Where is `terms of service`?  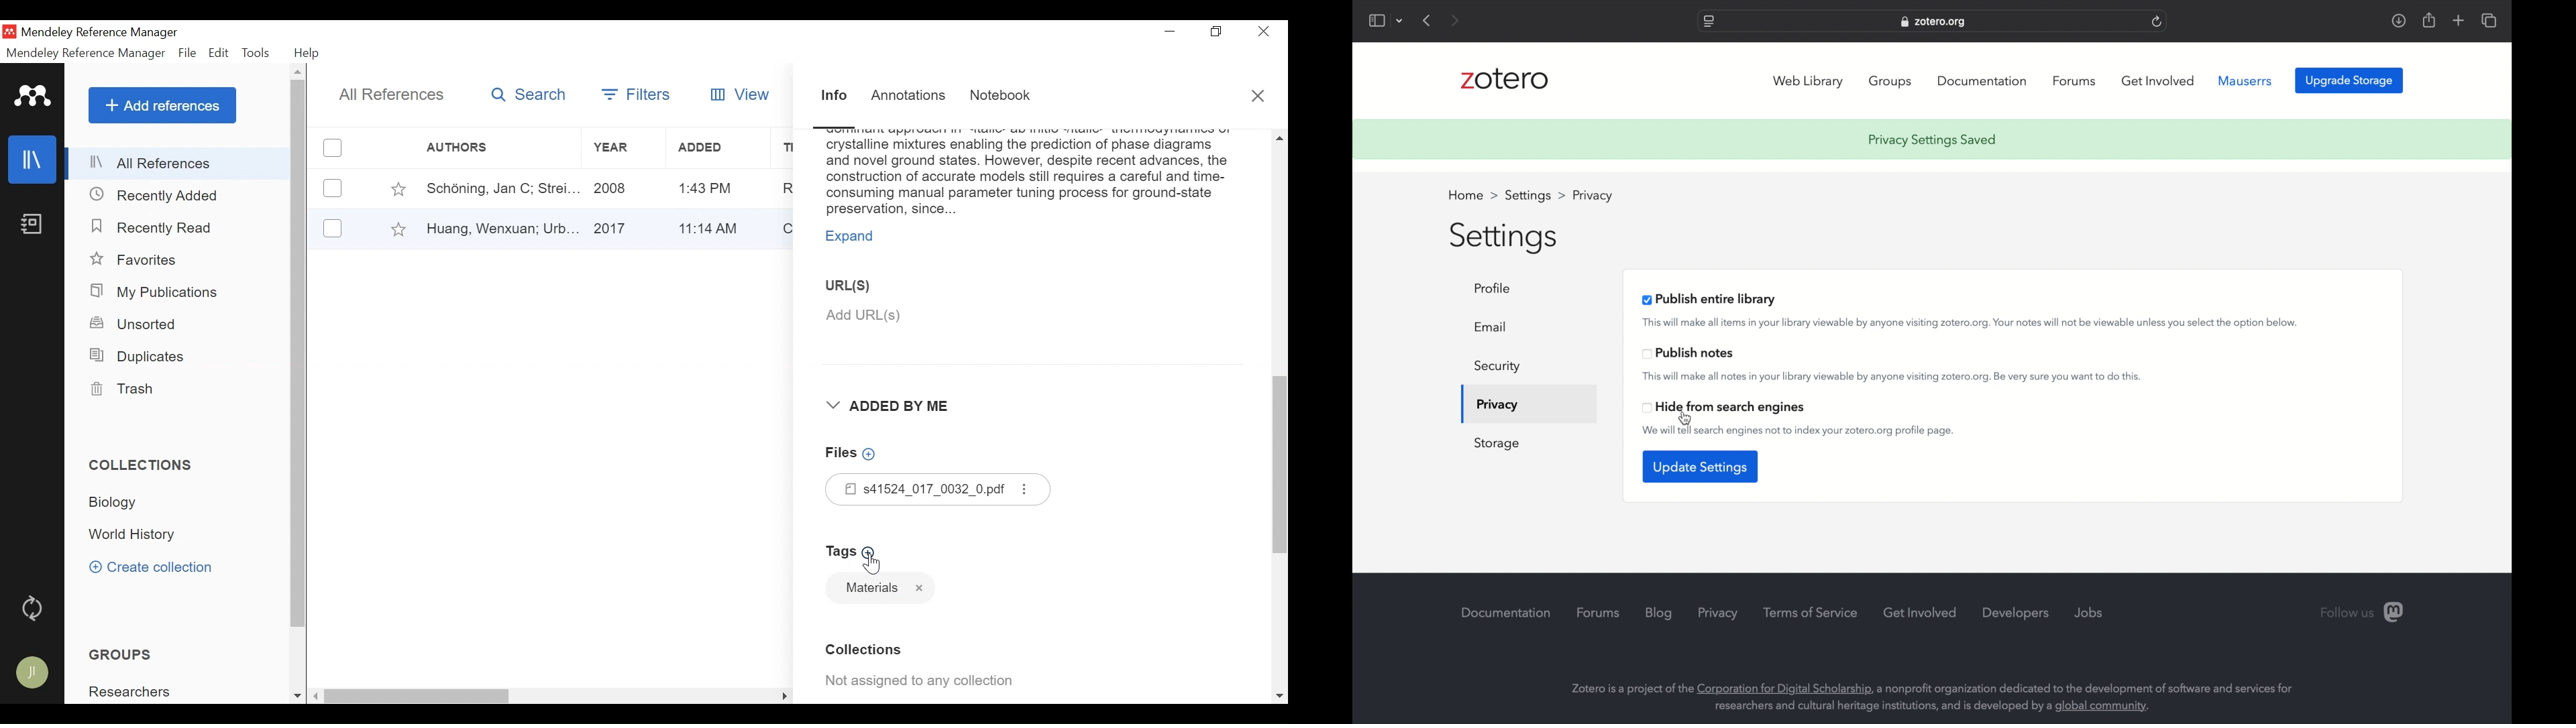
terms of service is located at coordinates (1811, 612).